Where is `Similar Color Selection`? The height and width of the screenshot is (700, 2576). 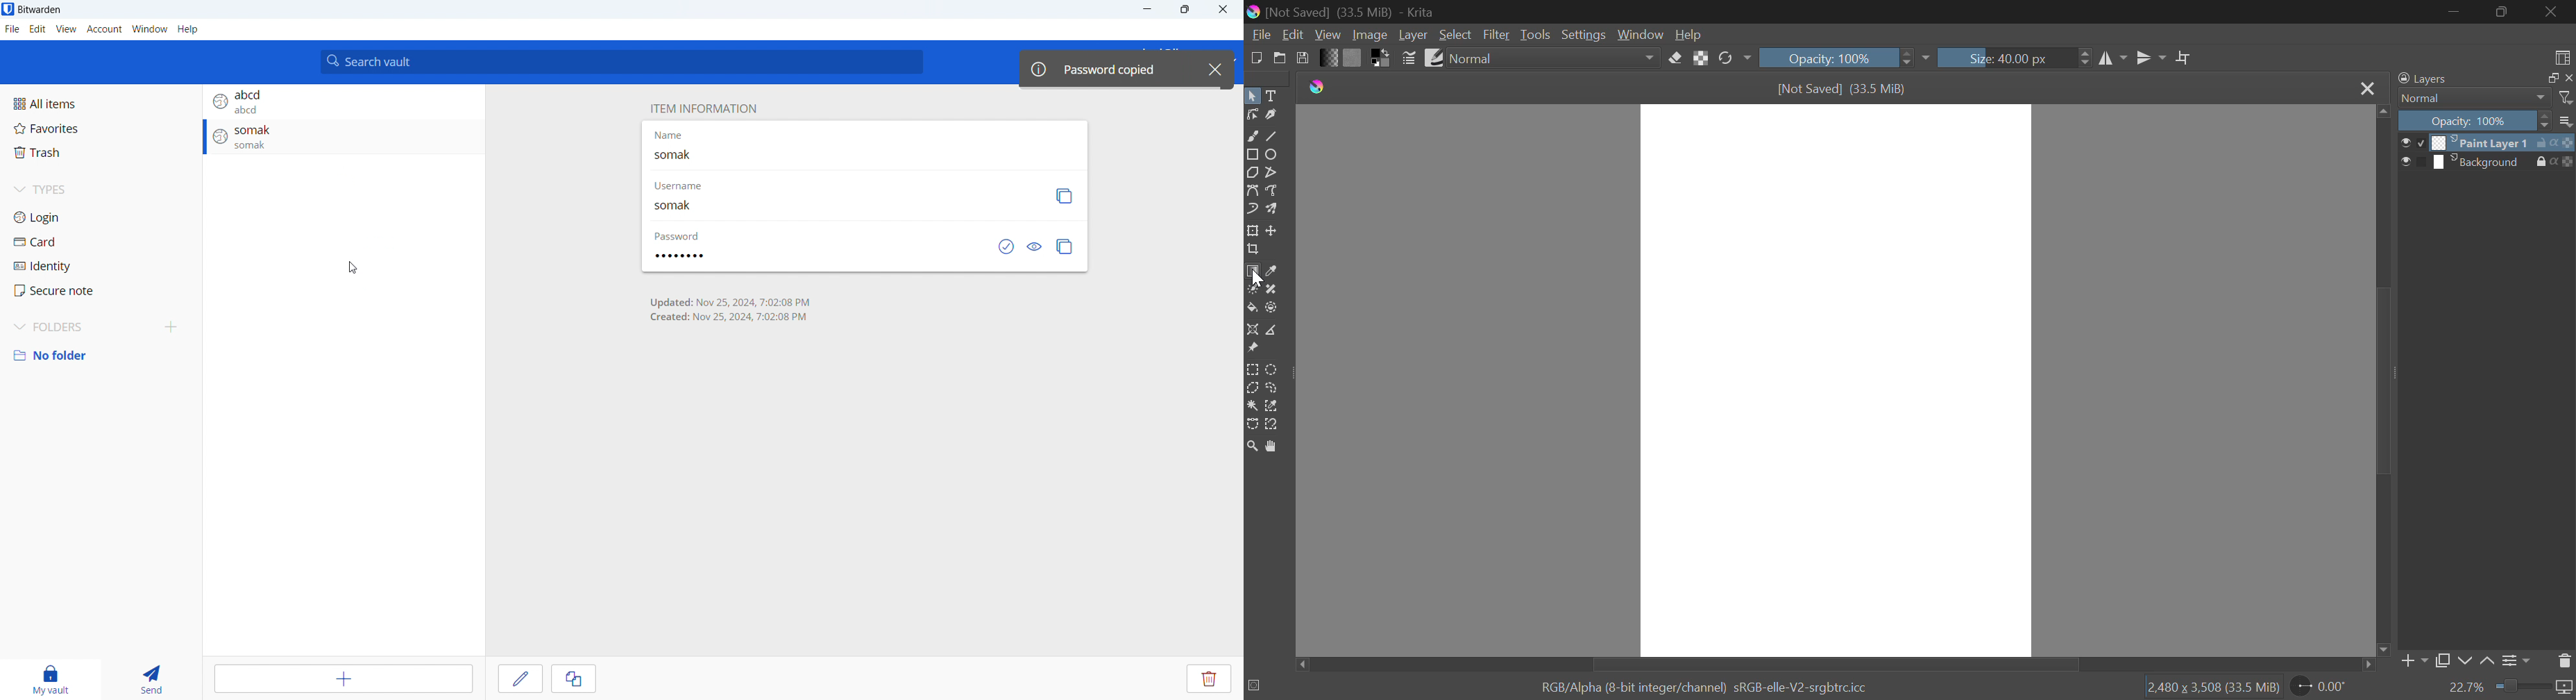 Similar Color Selection is located at coordinates (1272, 406).